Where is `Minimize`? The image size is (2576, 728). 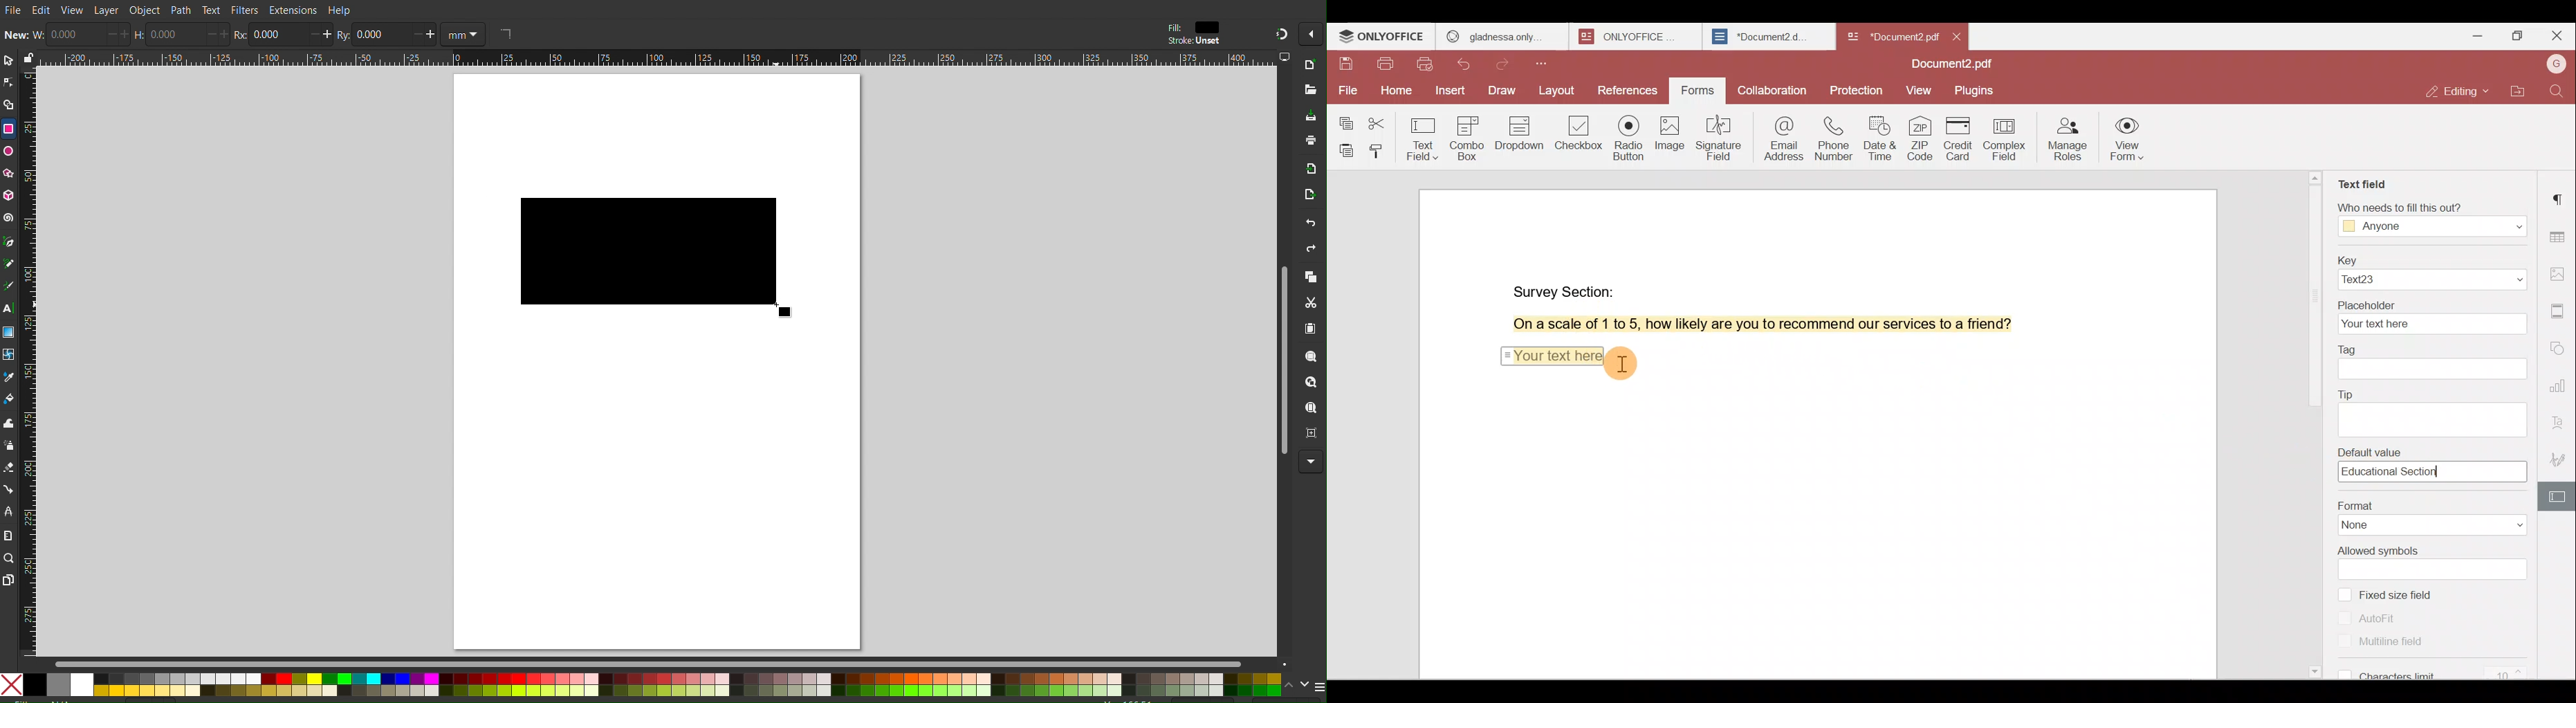
Minimize is located at coordinates (2474, 34).